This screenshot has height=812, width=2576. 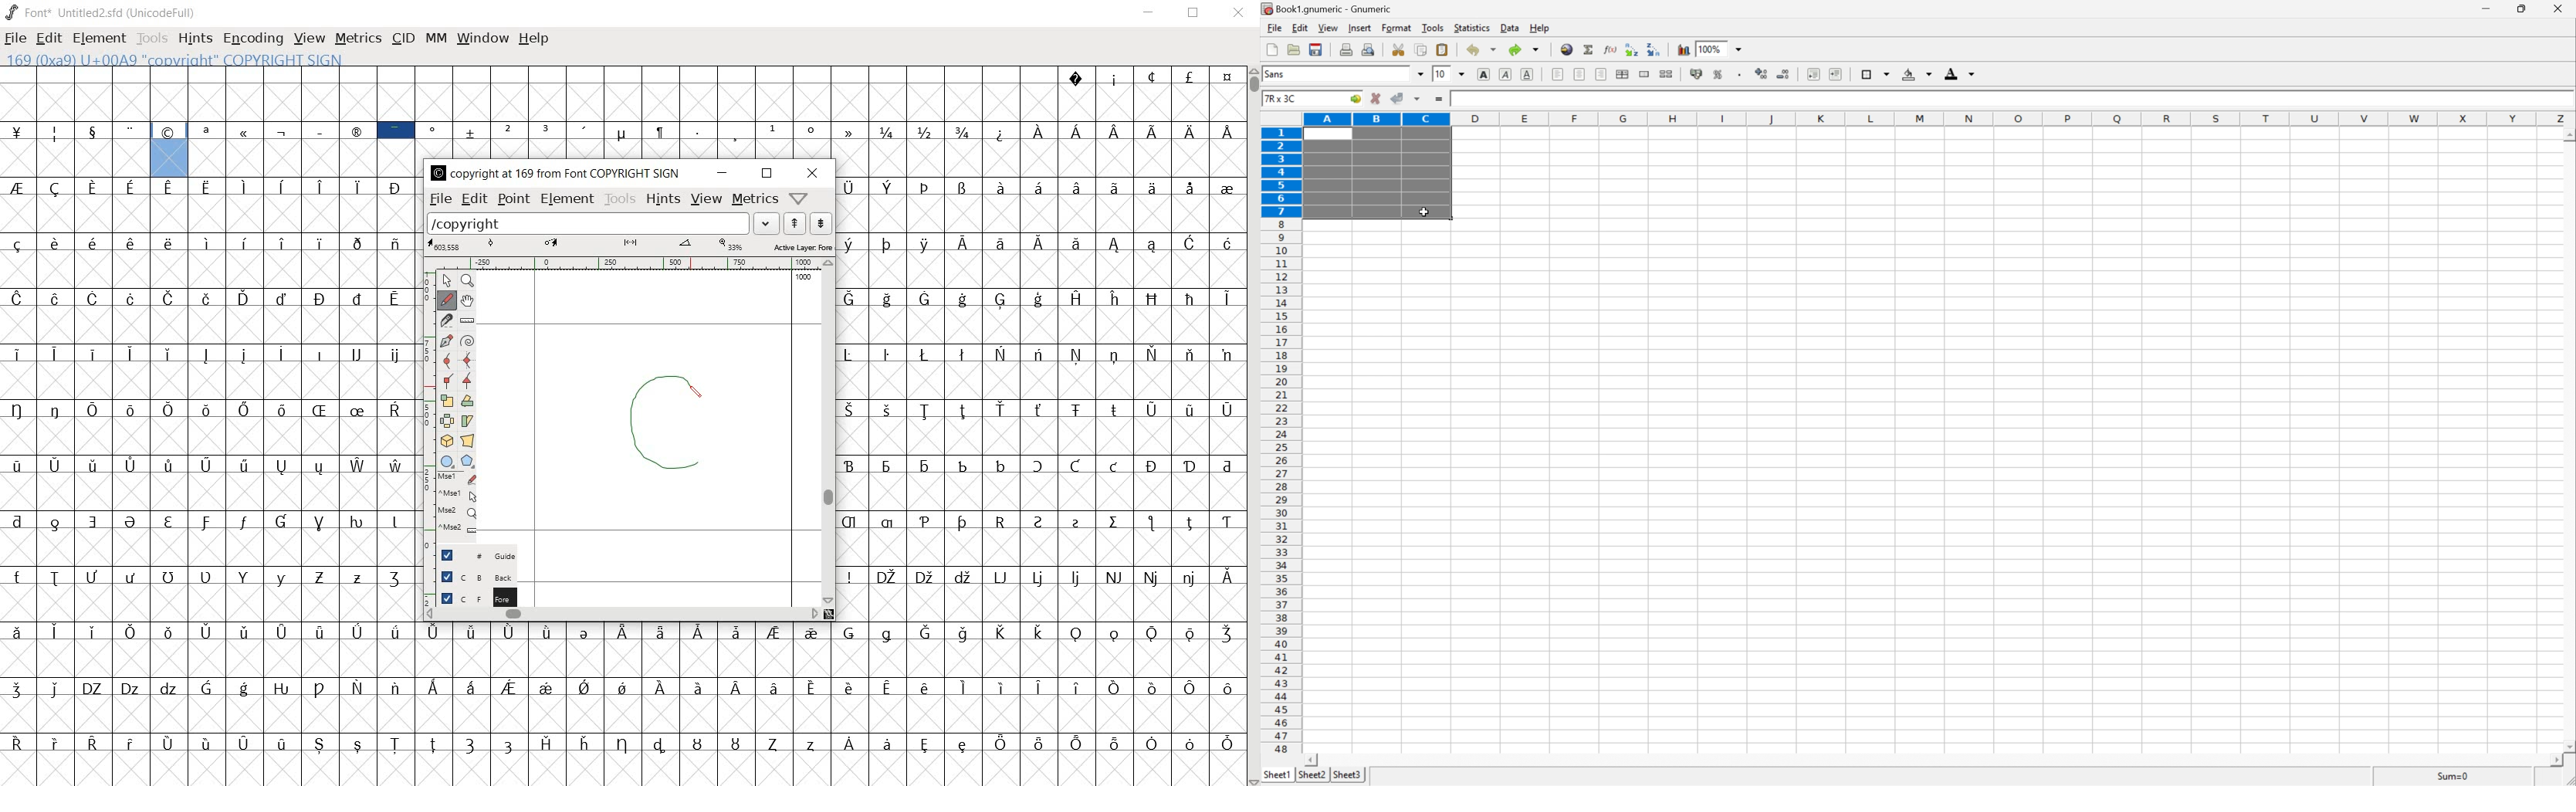 I want to click on align left, so click(x=1559, y=74).